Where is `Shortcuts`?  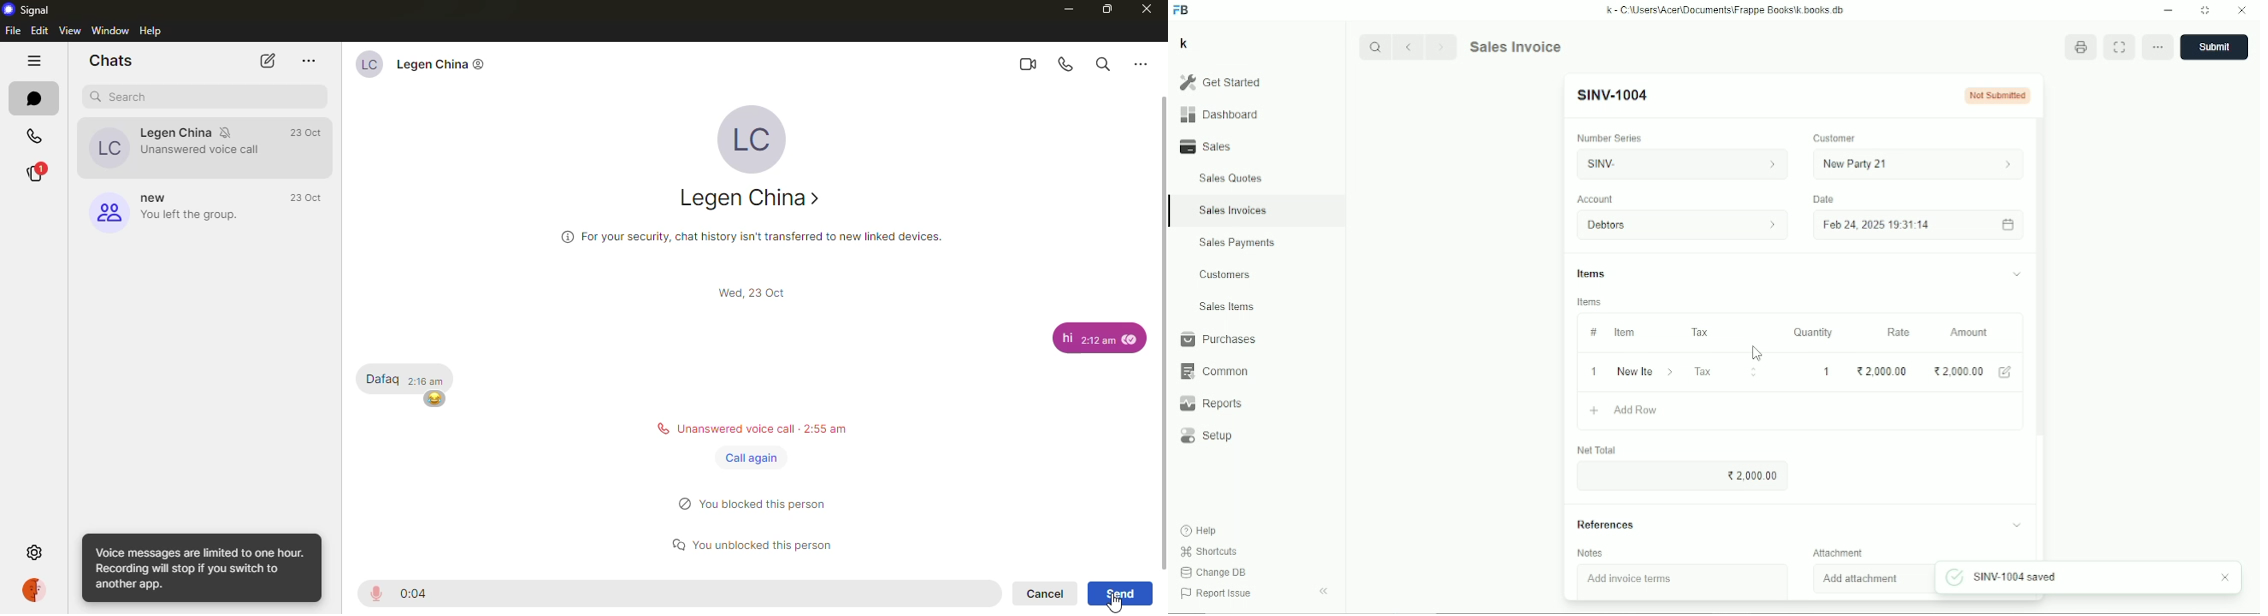 Shortcuts is located at coordinates (1208, 551).